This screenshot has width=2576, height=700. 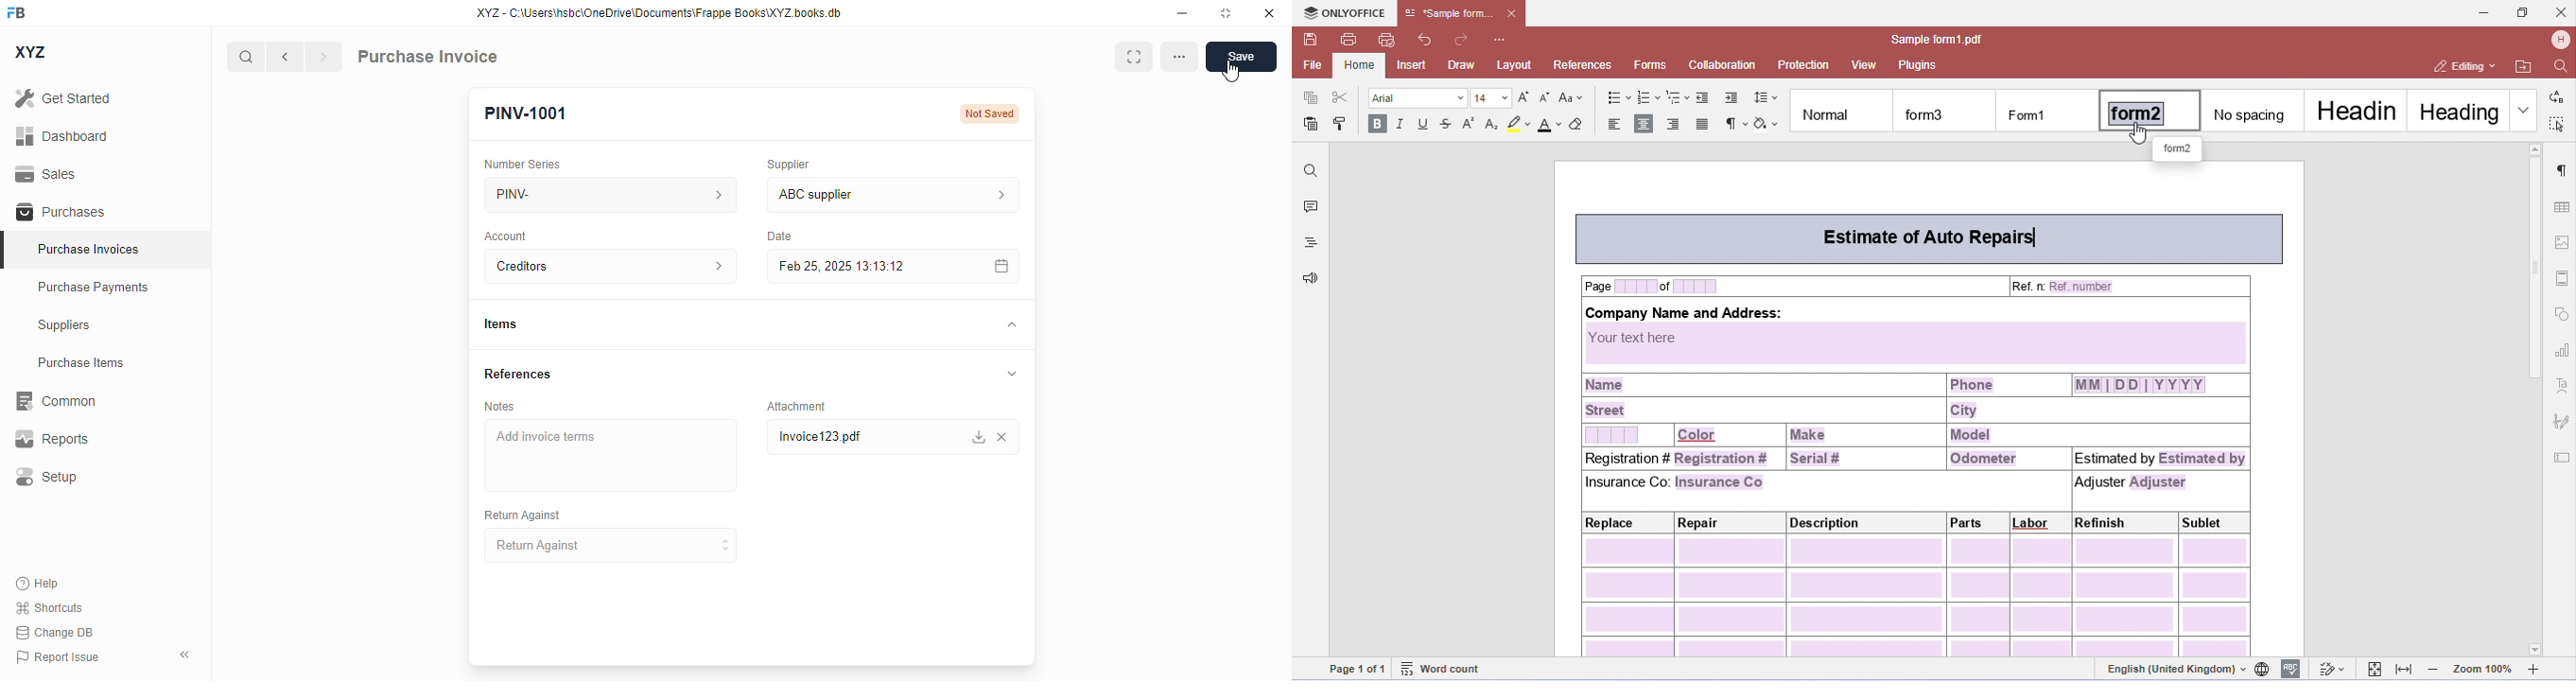 What do you see at coordinates (64, 97) in the screenshot?
I see `get started` at bounding box center [64, 97].